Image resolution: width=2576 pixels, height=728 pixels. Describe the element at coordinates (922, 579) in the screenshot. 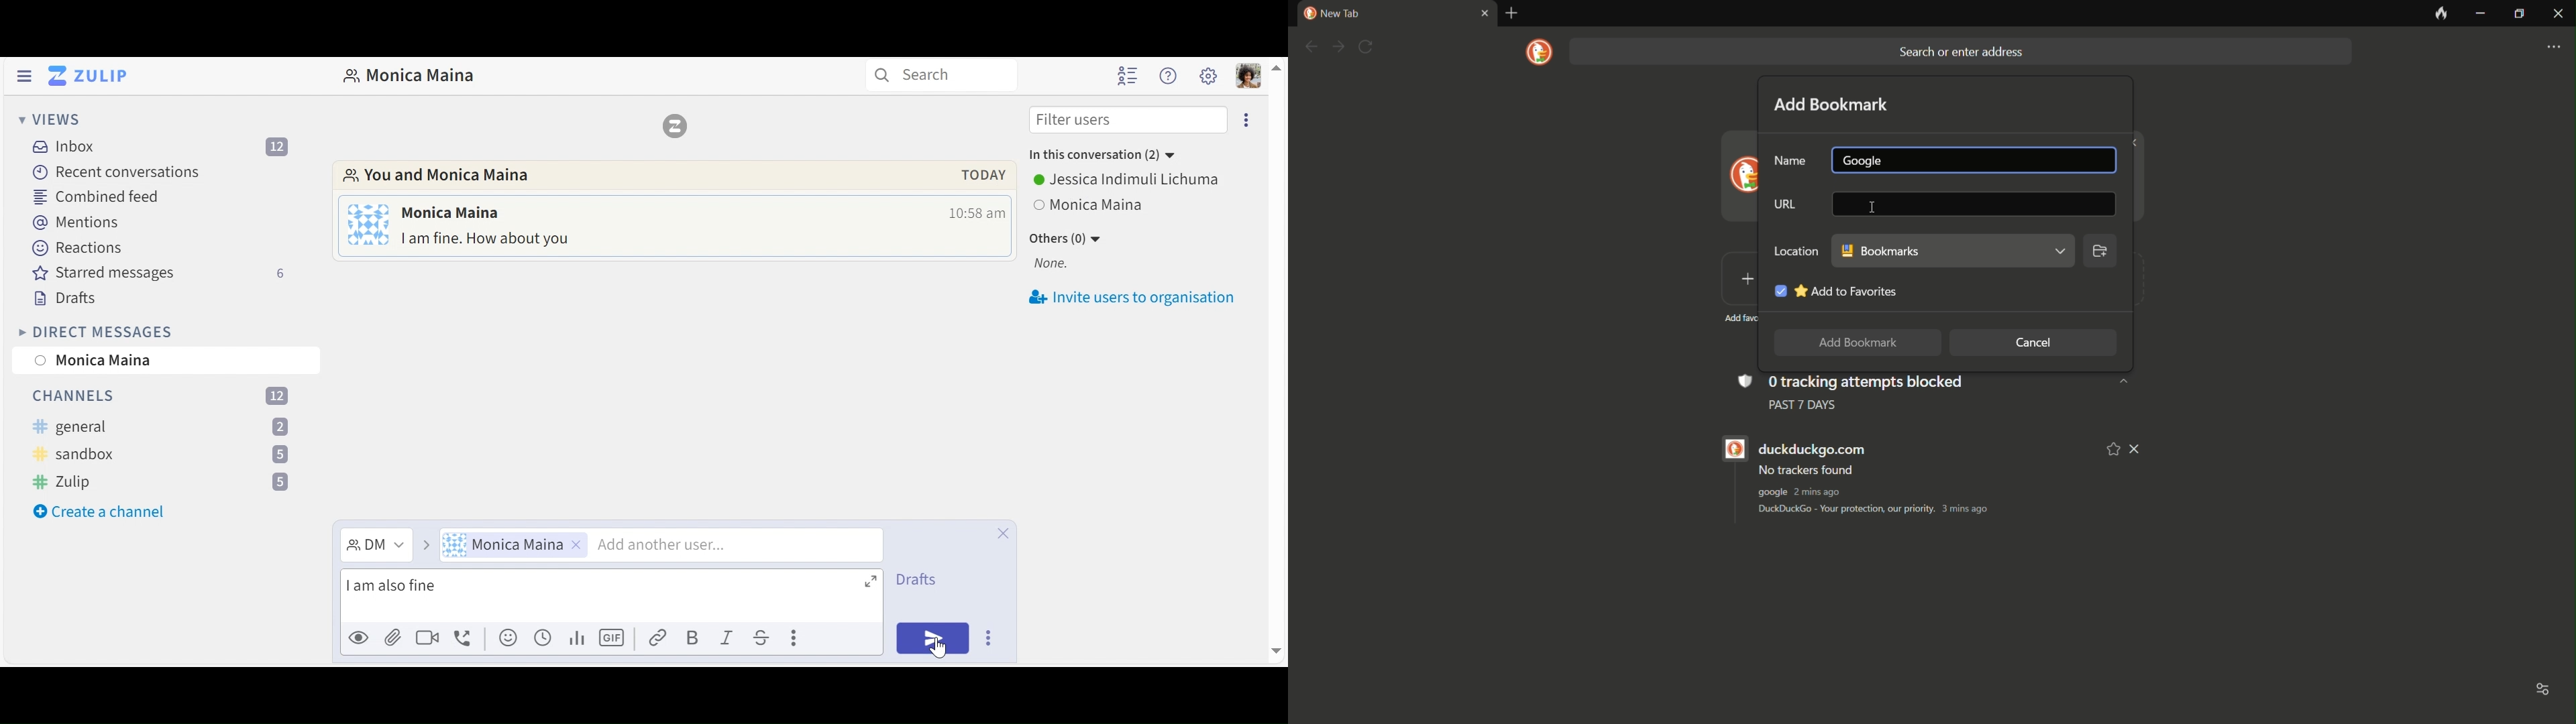

I see `Drafts` at that location.